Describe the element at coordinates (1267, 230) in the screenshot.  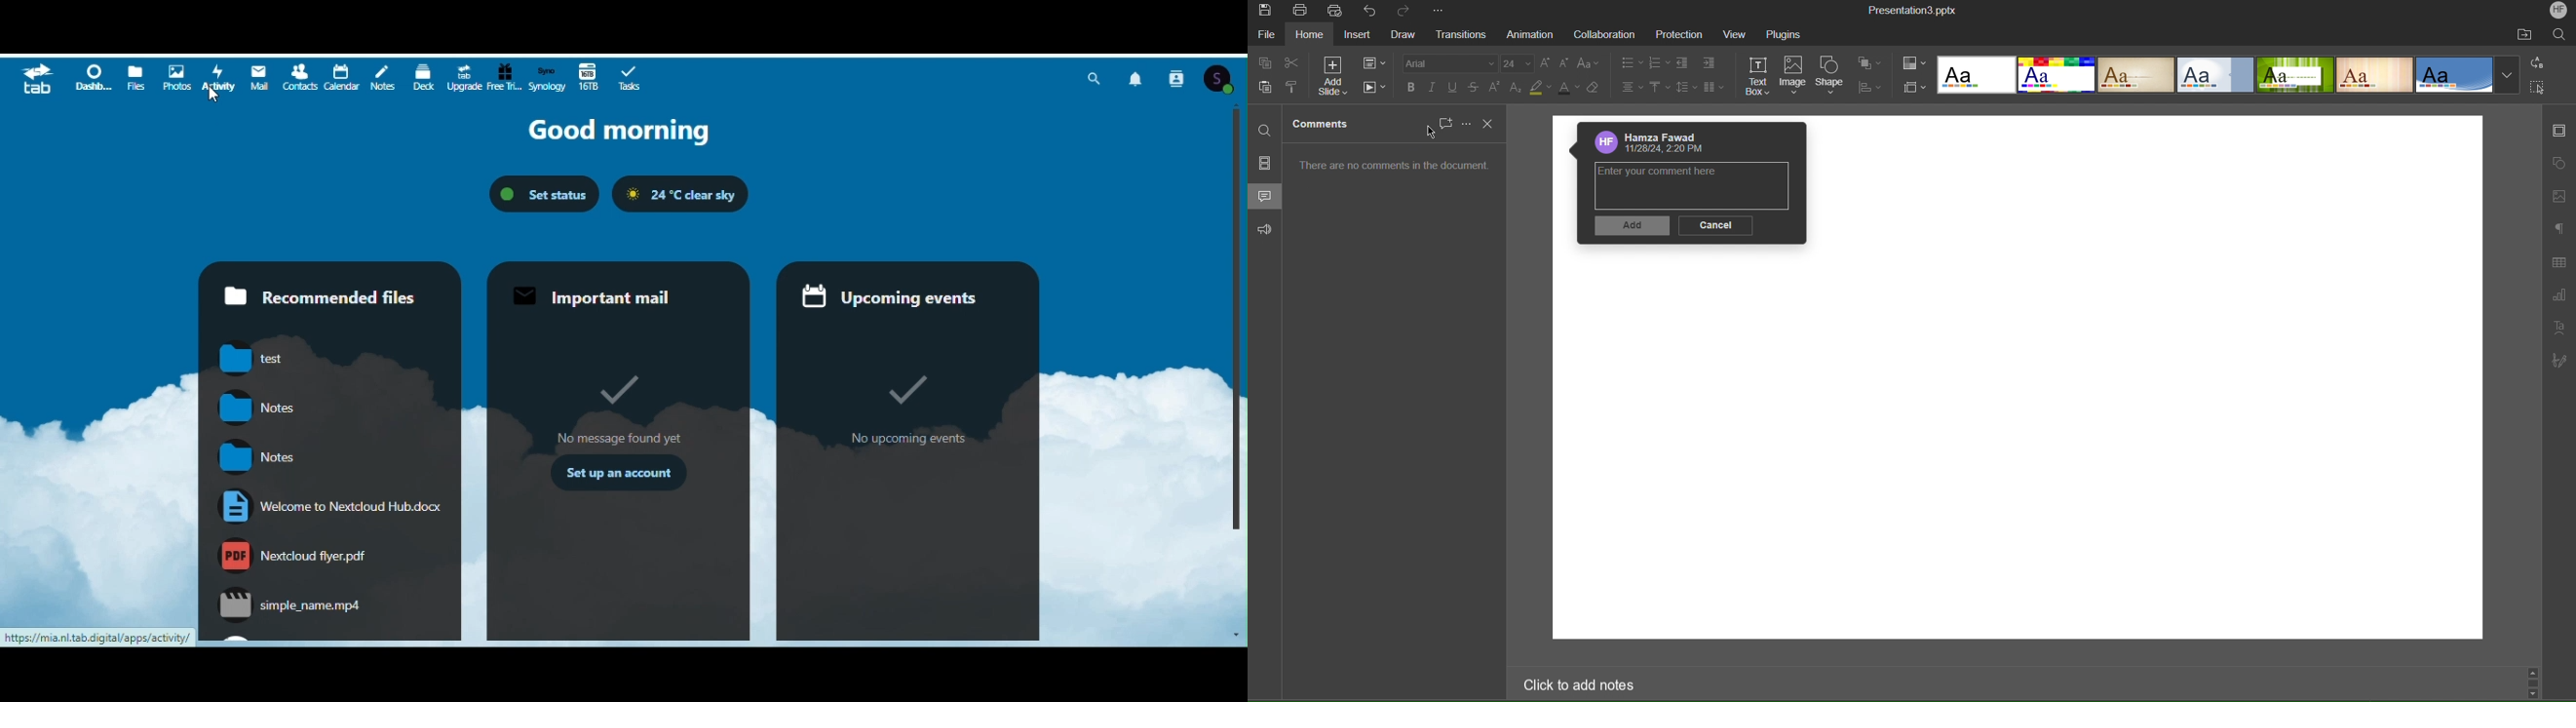
I see `Feedback and Support` at that location.